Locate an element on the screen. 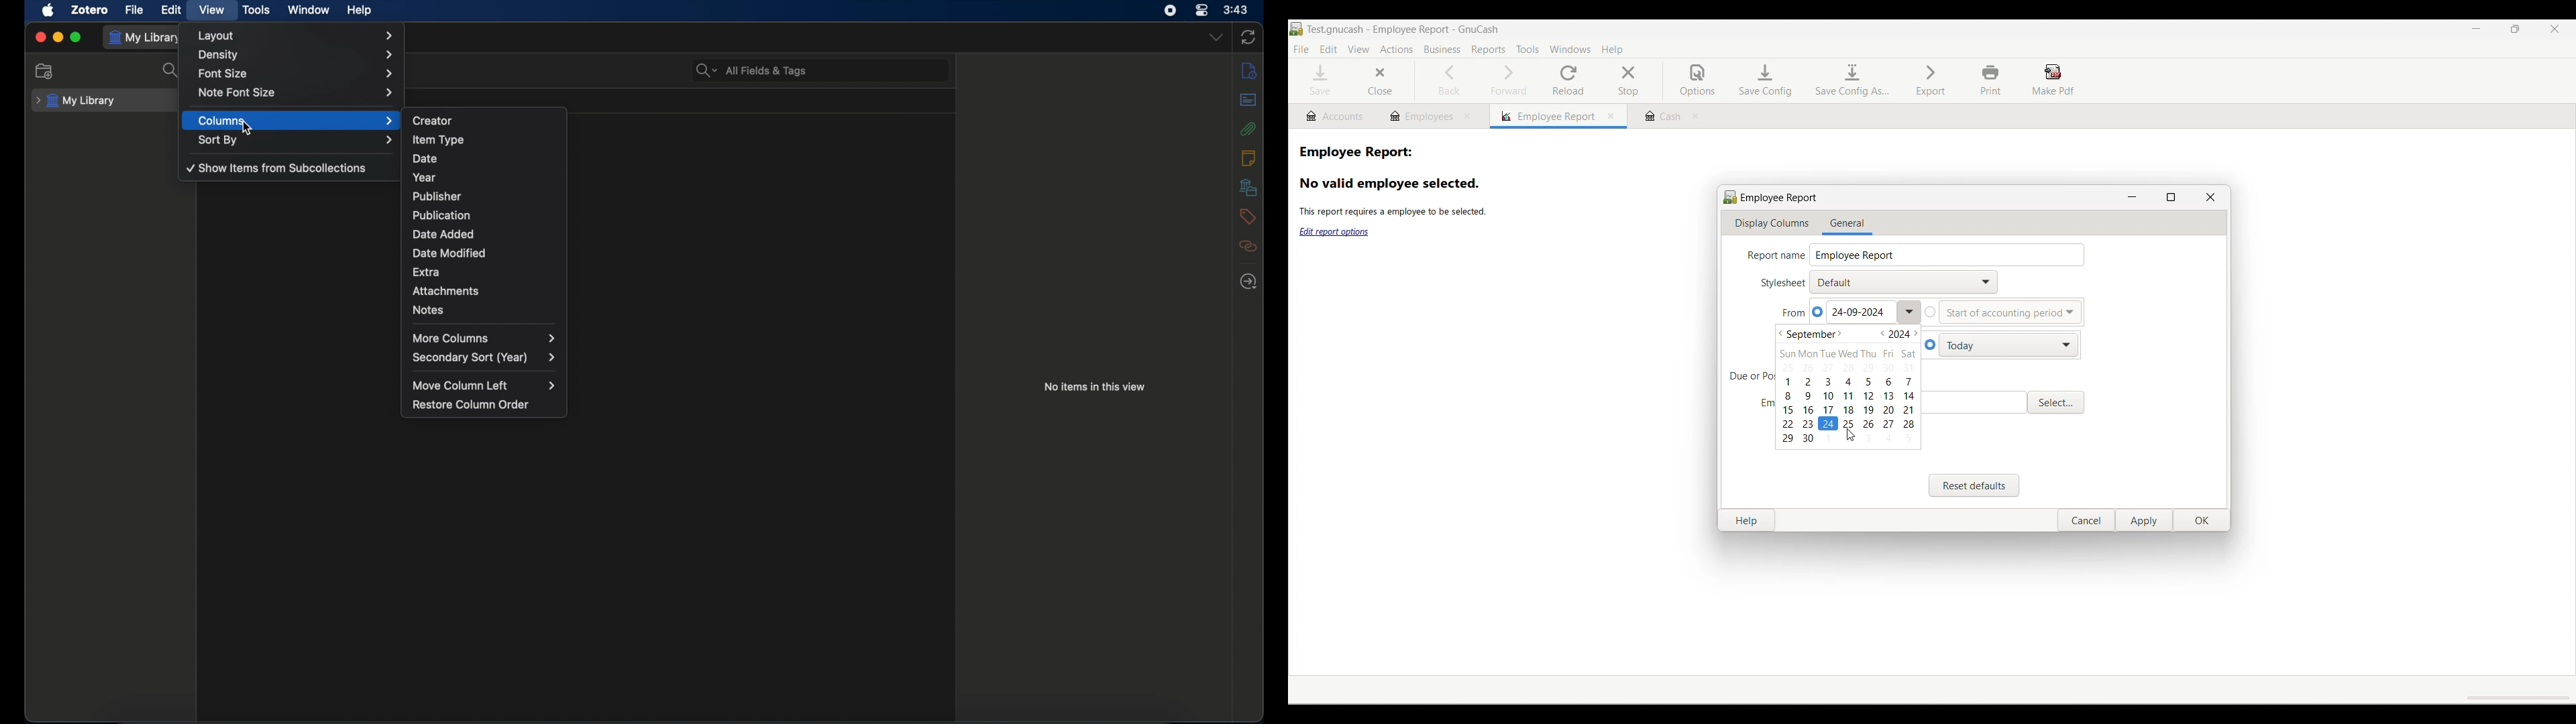 The image size is (2576, 728). year is located at coordinates (486, 175).